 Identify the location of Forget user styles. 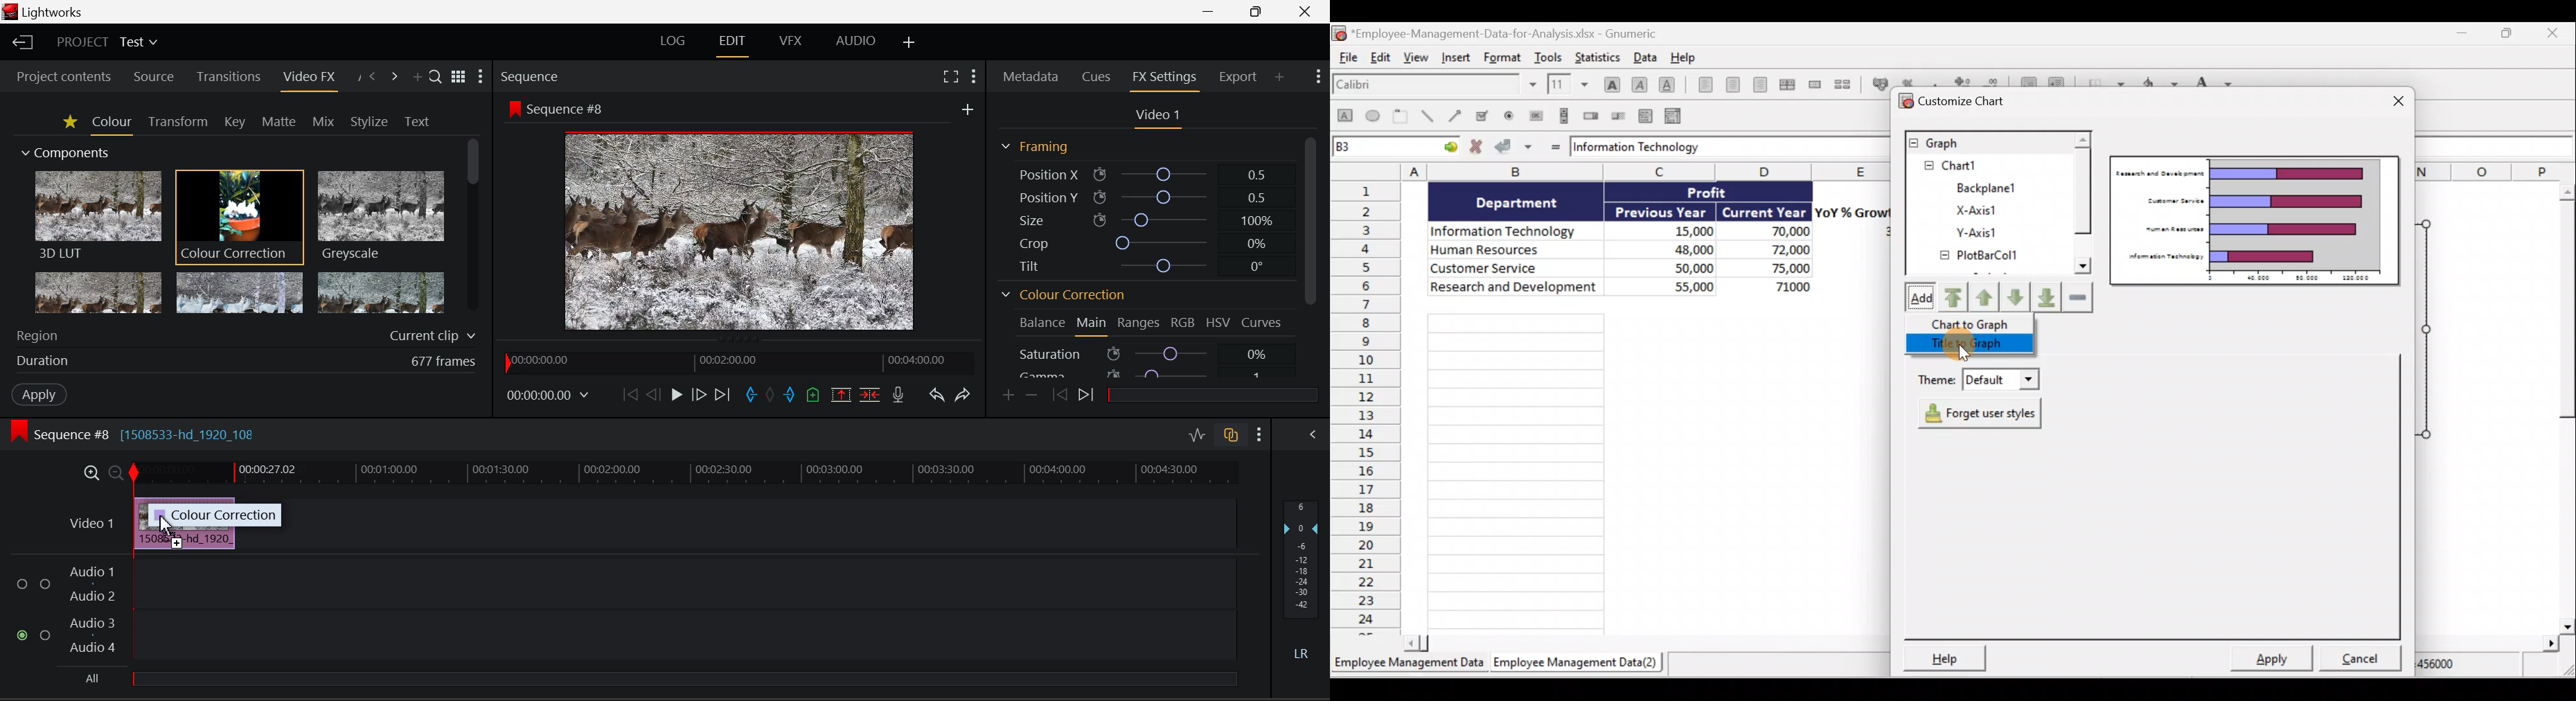
(1975, 412).